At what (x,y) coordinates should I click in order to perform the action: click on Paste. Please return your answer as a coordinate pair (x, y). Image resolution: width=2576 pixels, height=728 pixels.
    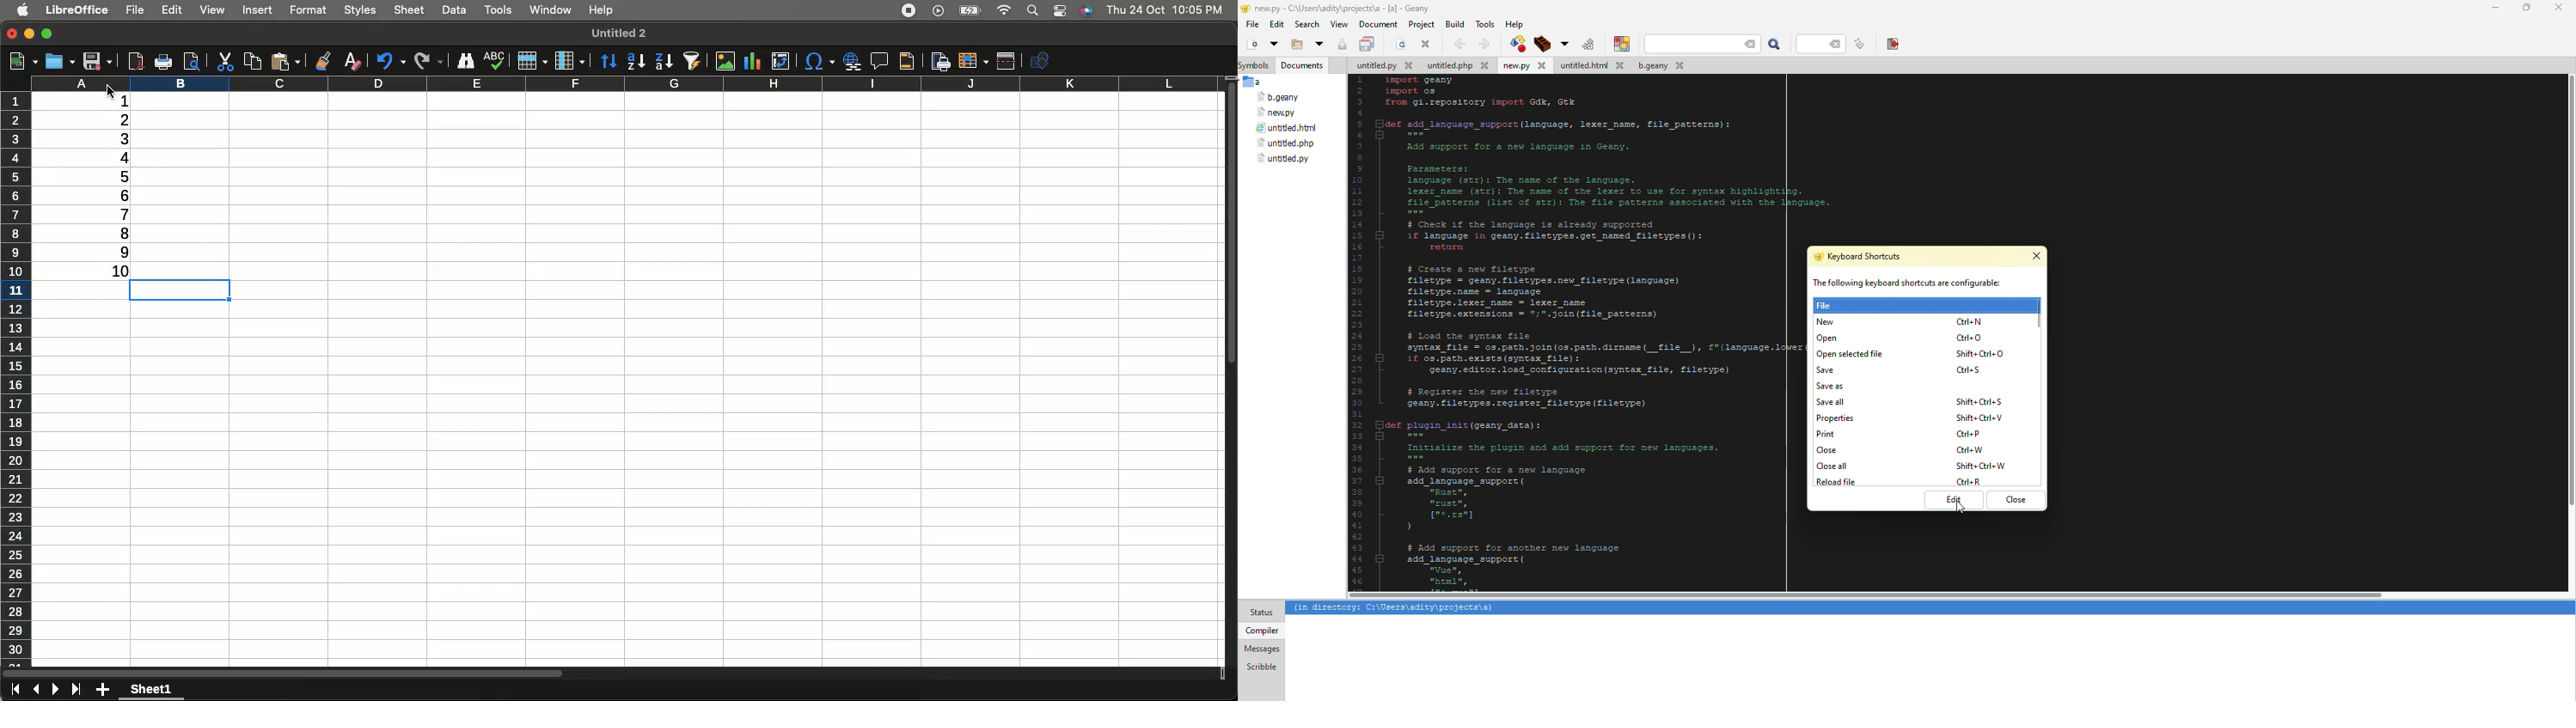
    Looking at the image, I should click on (289, 60).